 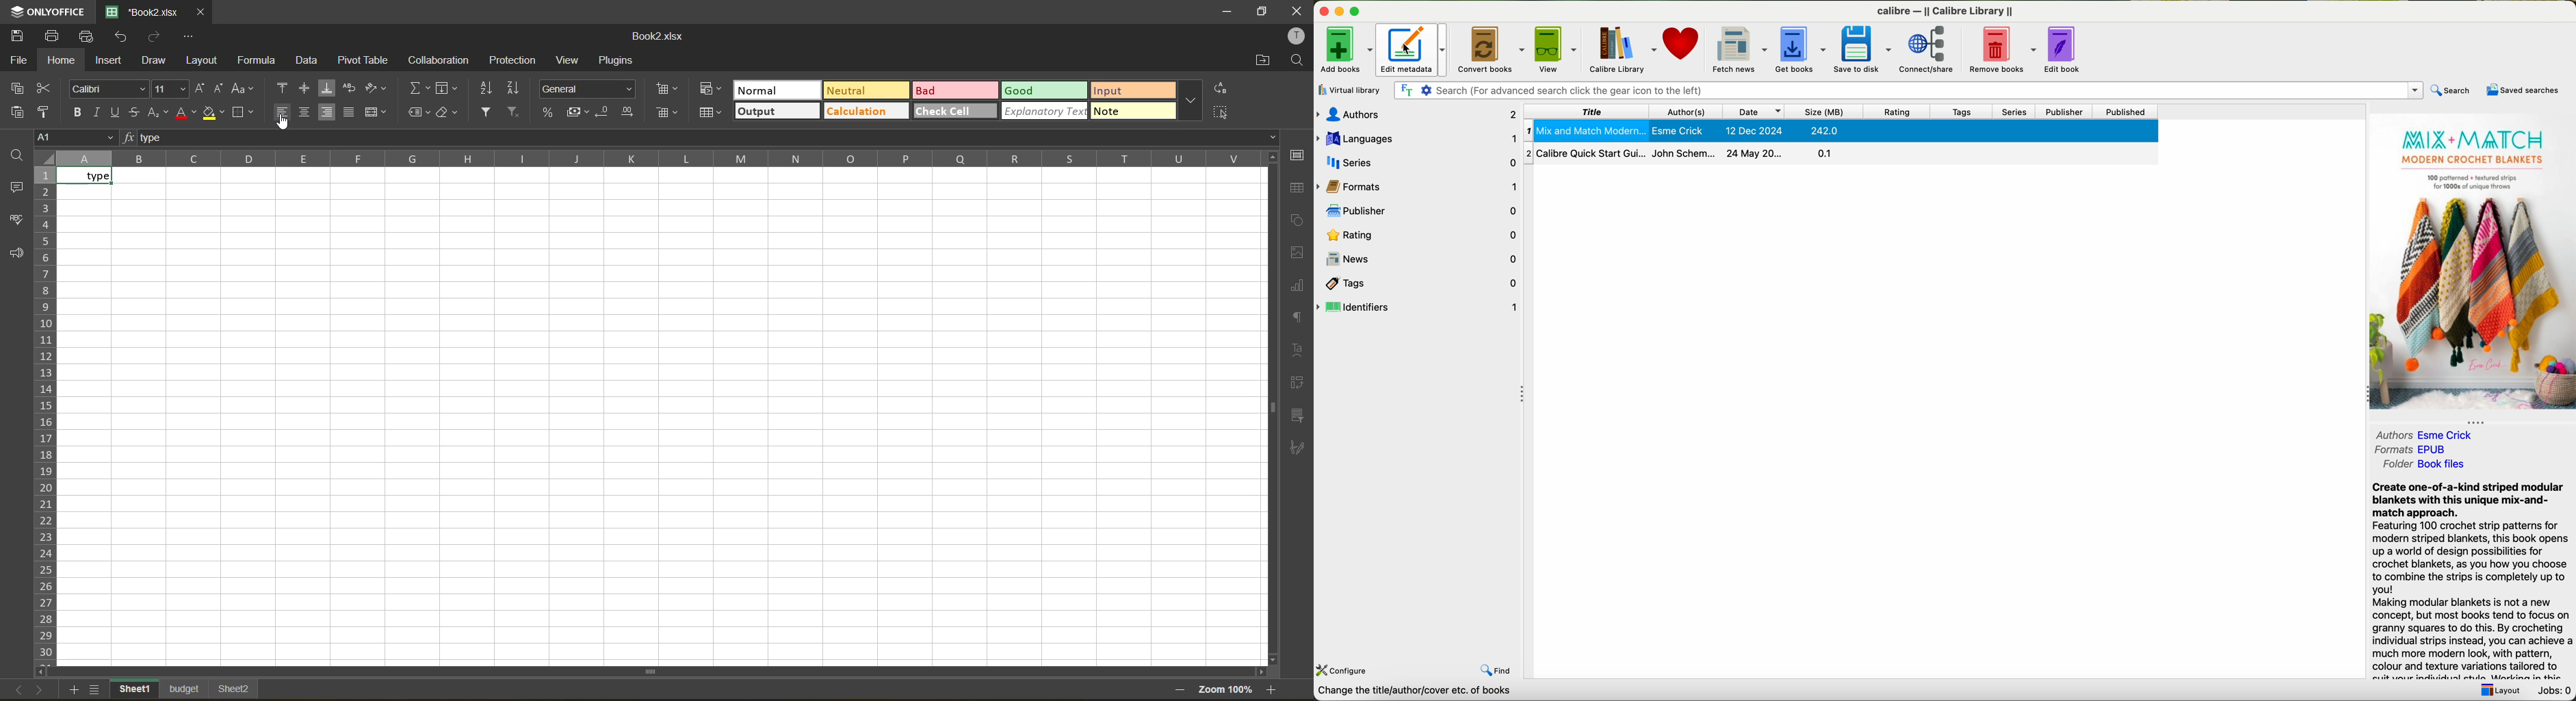 What do you see at coordinates (202, 59) in the screenshot?
I see `layout` at bounding box center [202, 59].